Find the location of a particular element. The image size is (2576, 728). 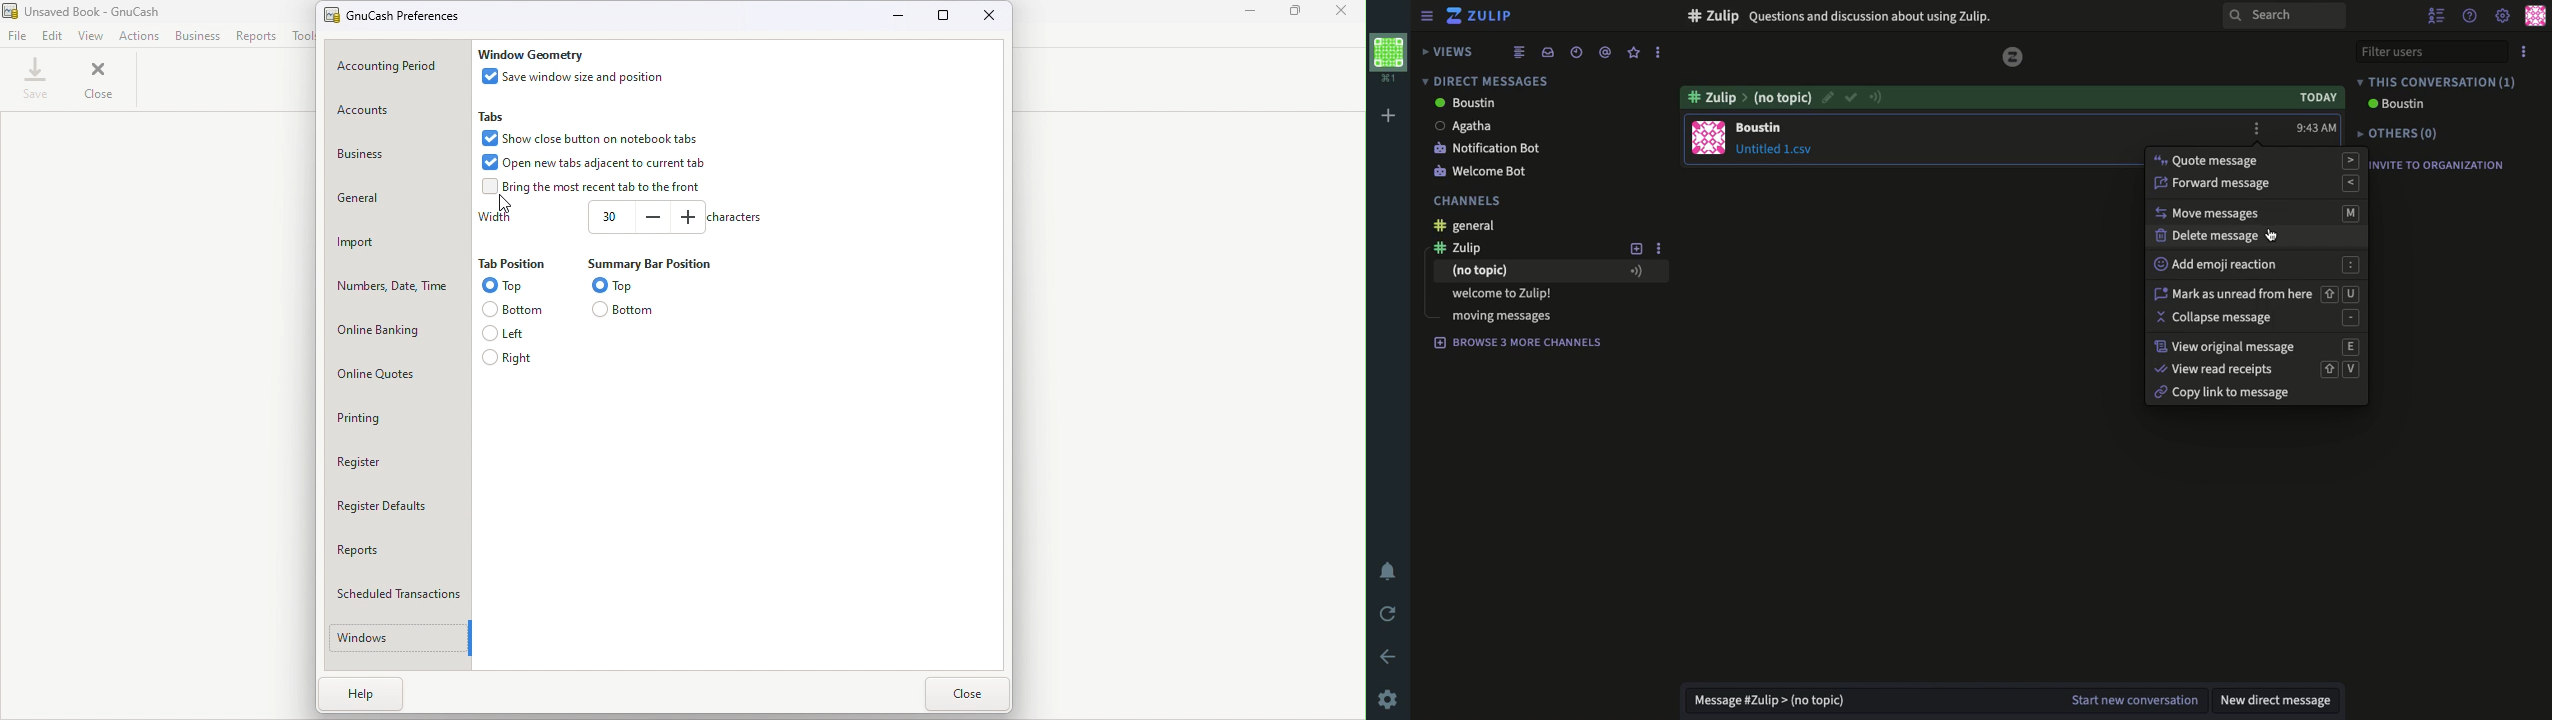

collapse message is located at coordinates (2260, 320).